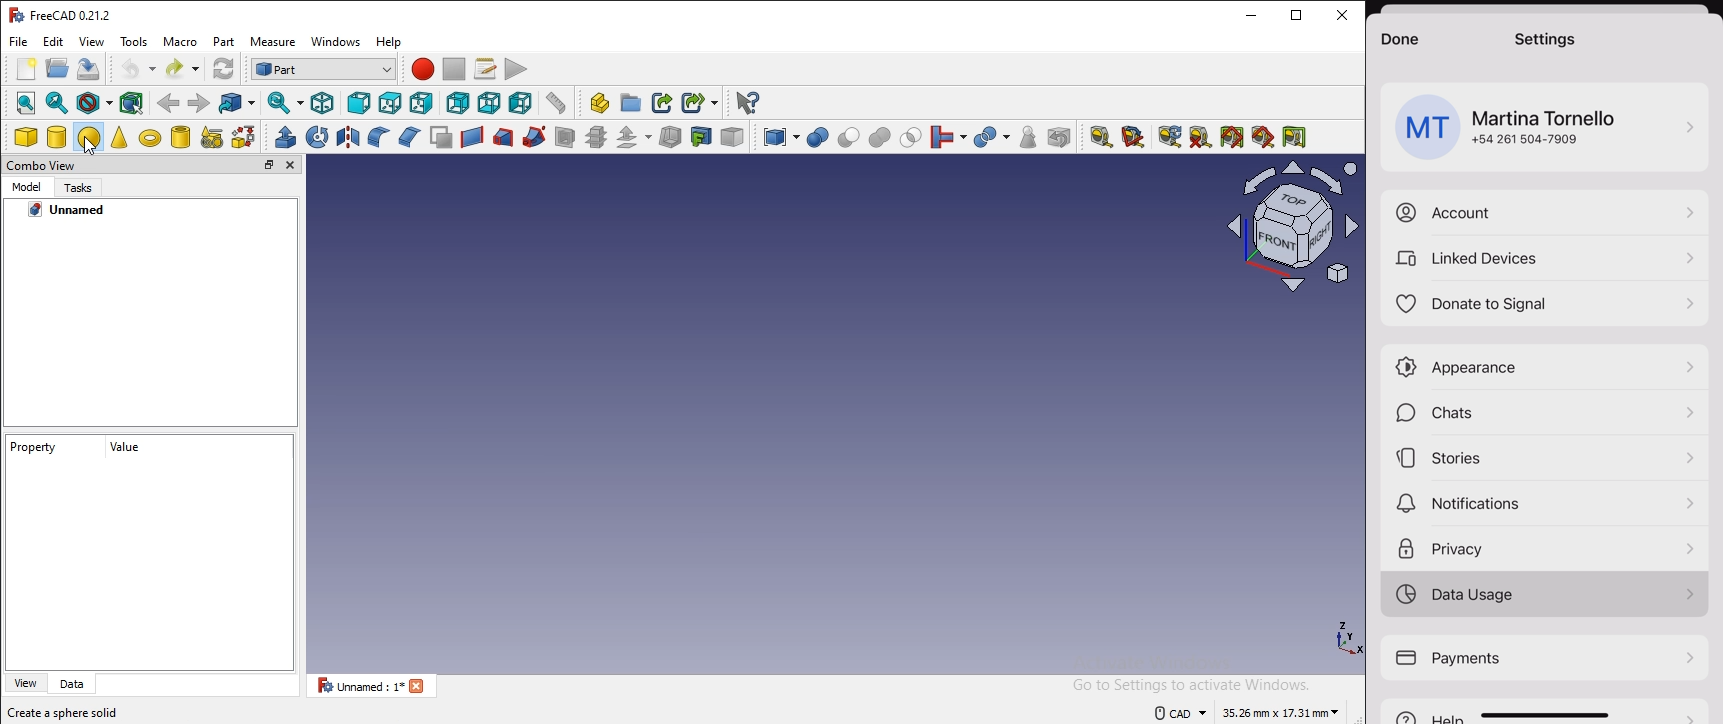  Describe the element at coordinates (56, 136) in the screenshot. I see `cylinder` at that location.